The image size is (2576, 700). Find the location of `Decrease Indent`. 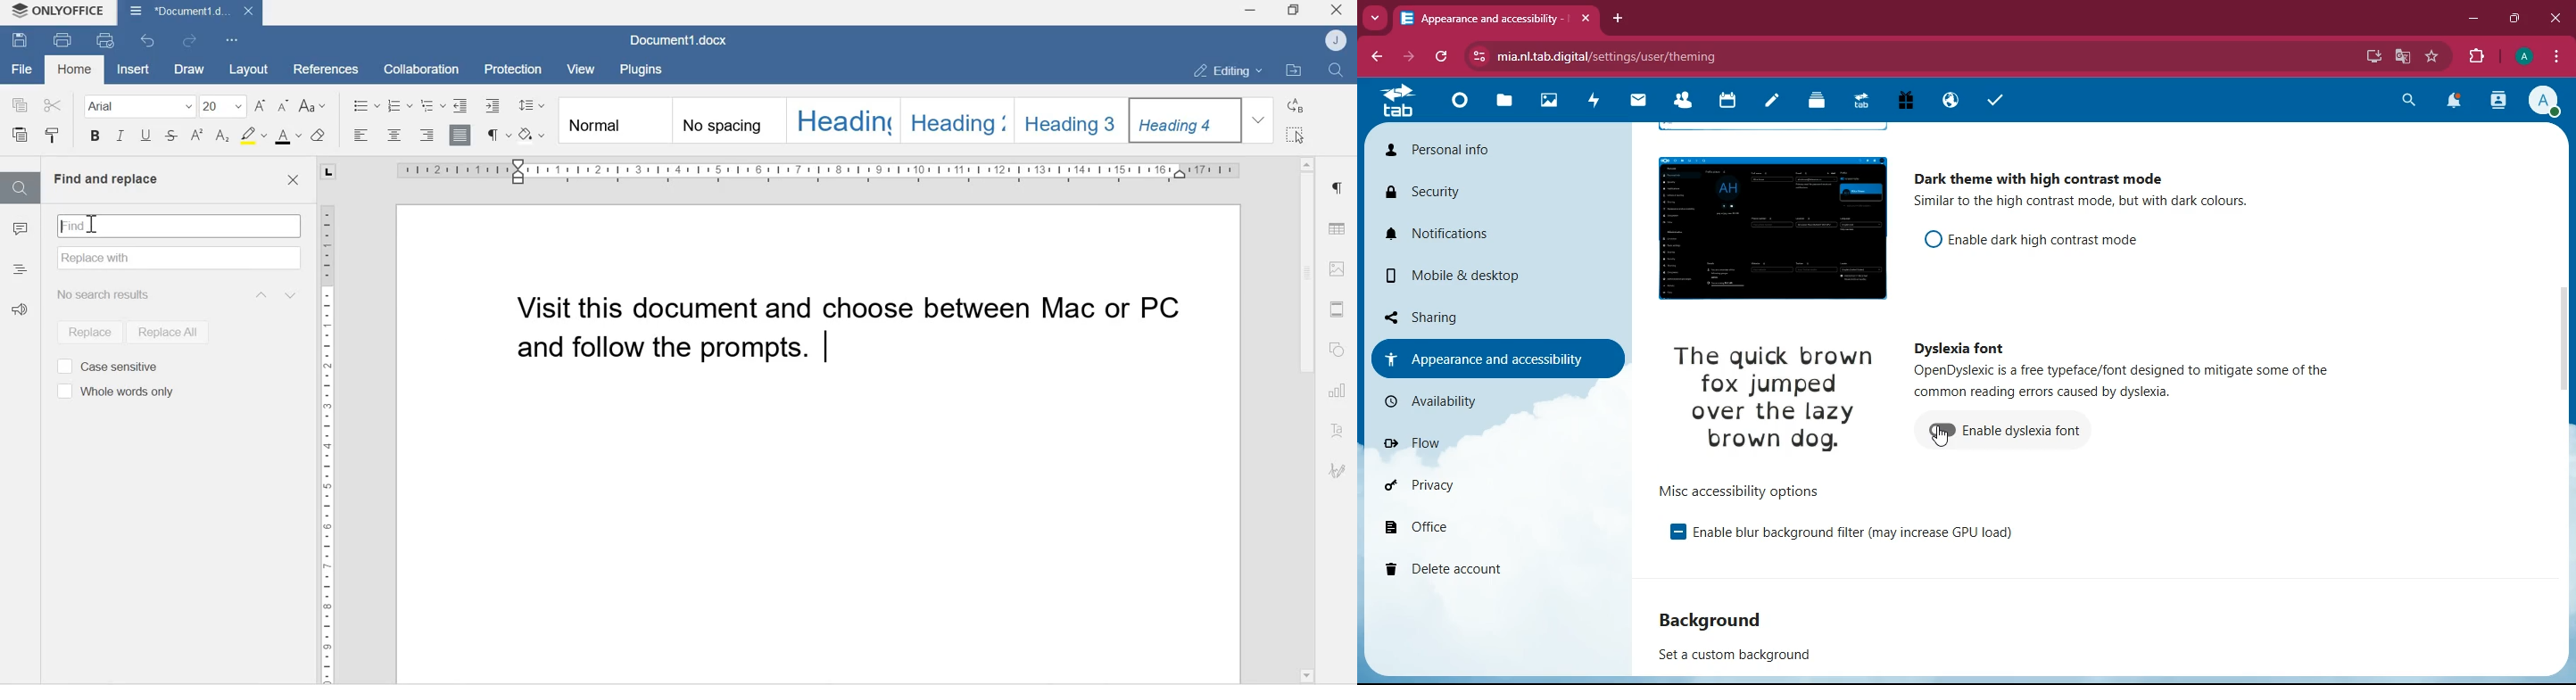

Decrease Indent is located at coordinates (496, 105).